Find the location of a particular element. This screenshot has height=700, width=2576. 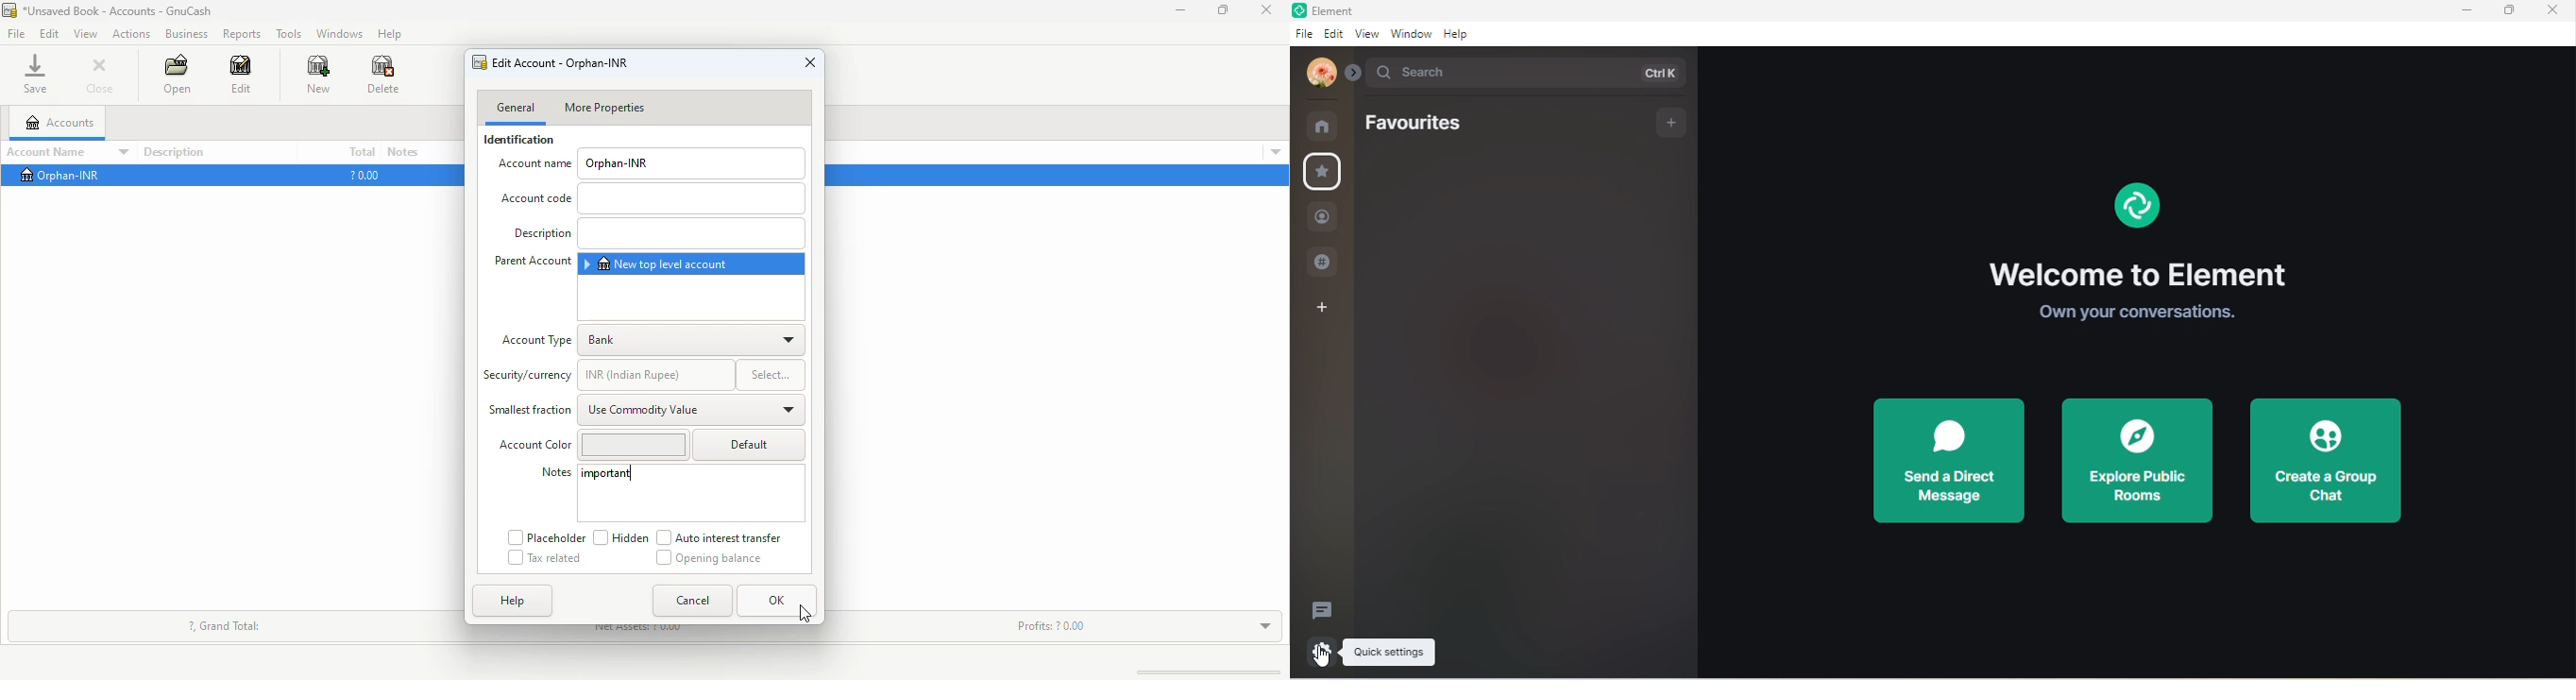

favourites is located at coordinates (1421, 128).